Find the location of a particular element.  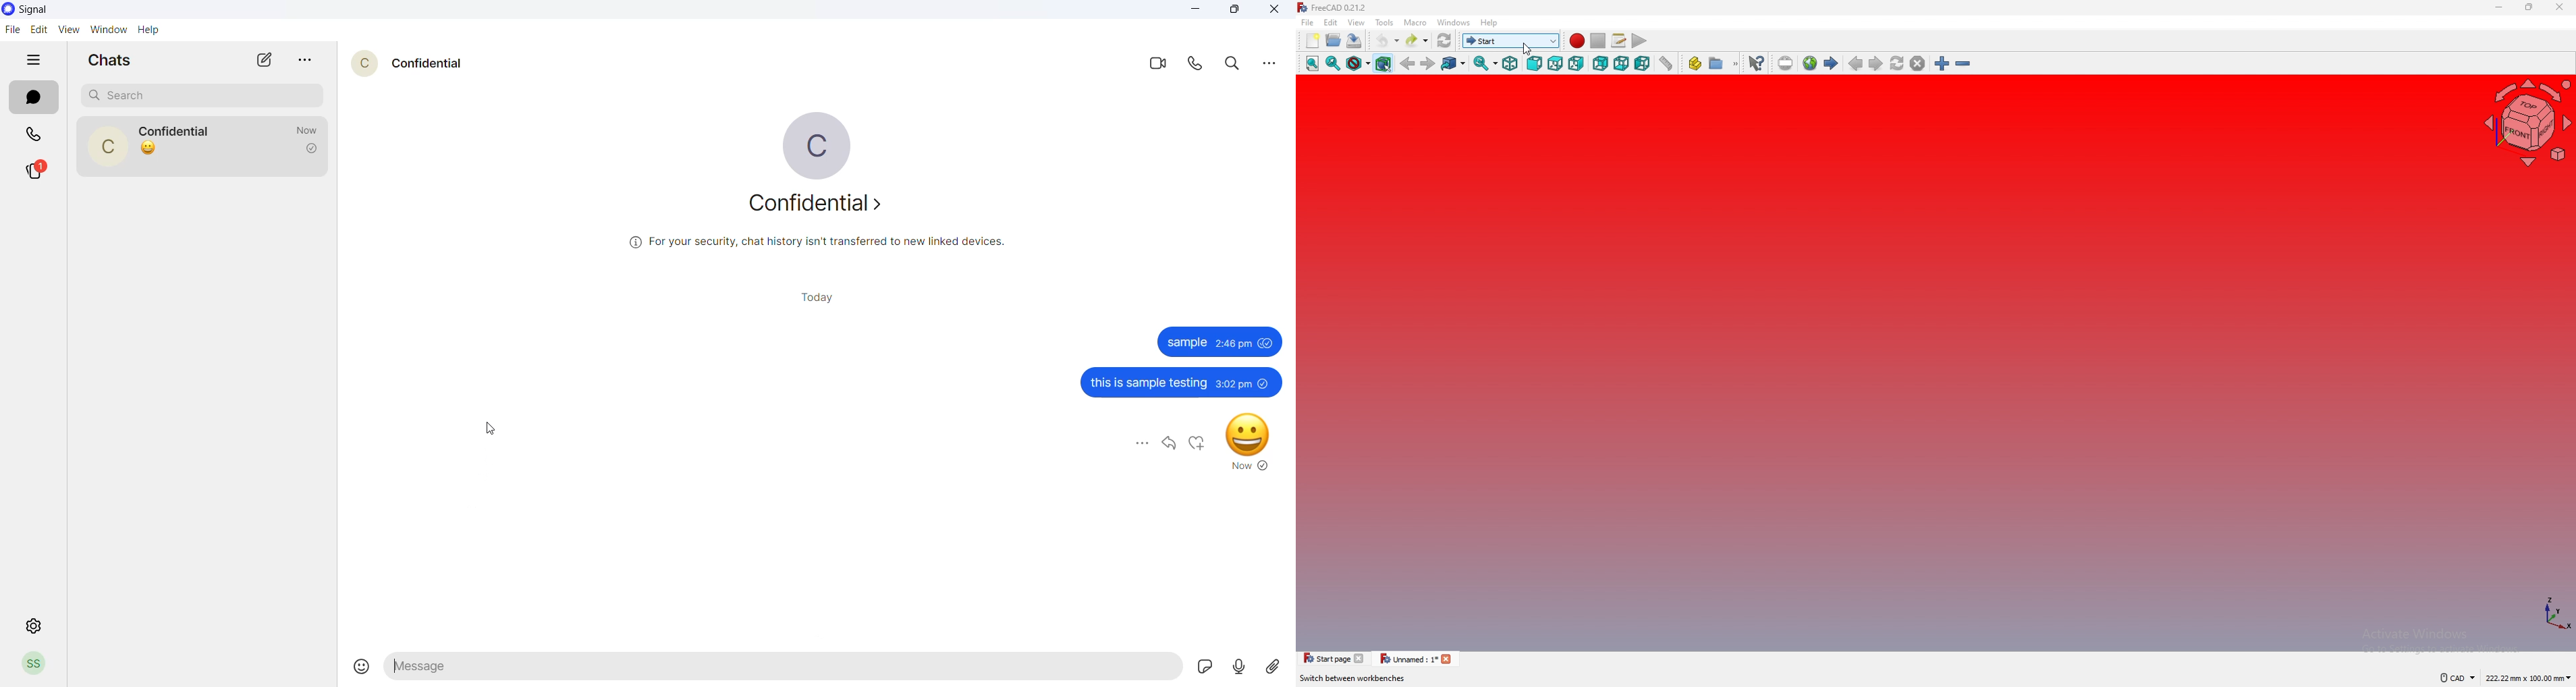

profile is located at coordinates (36, 664).